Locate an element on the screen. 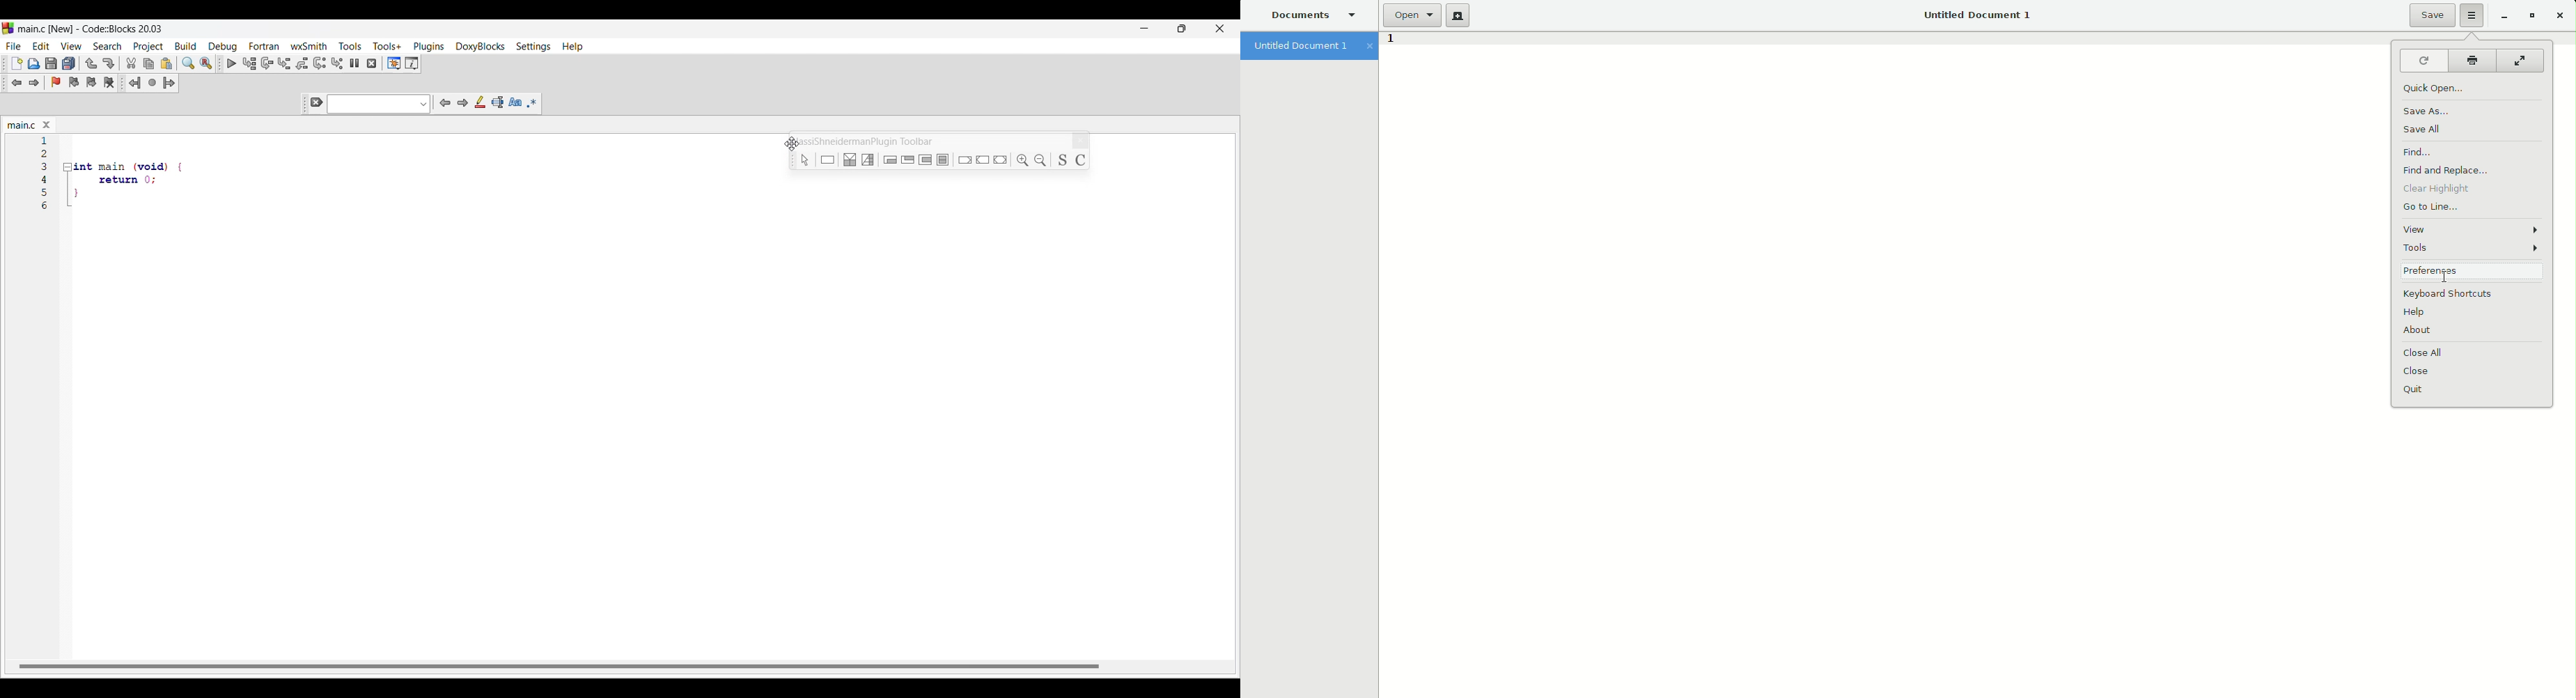 The height and width of the screenshot is (700, 2576). Toggle bookmark is located at coordinates (56, 82).